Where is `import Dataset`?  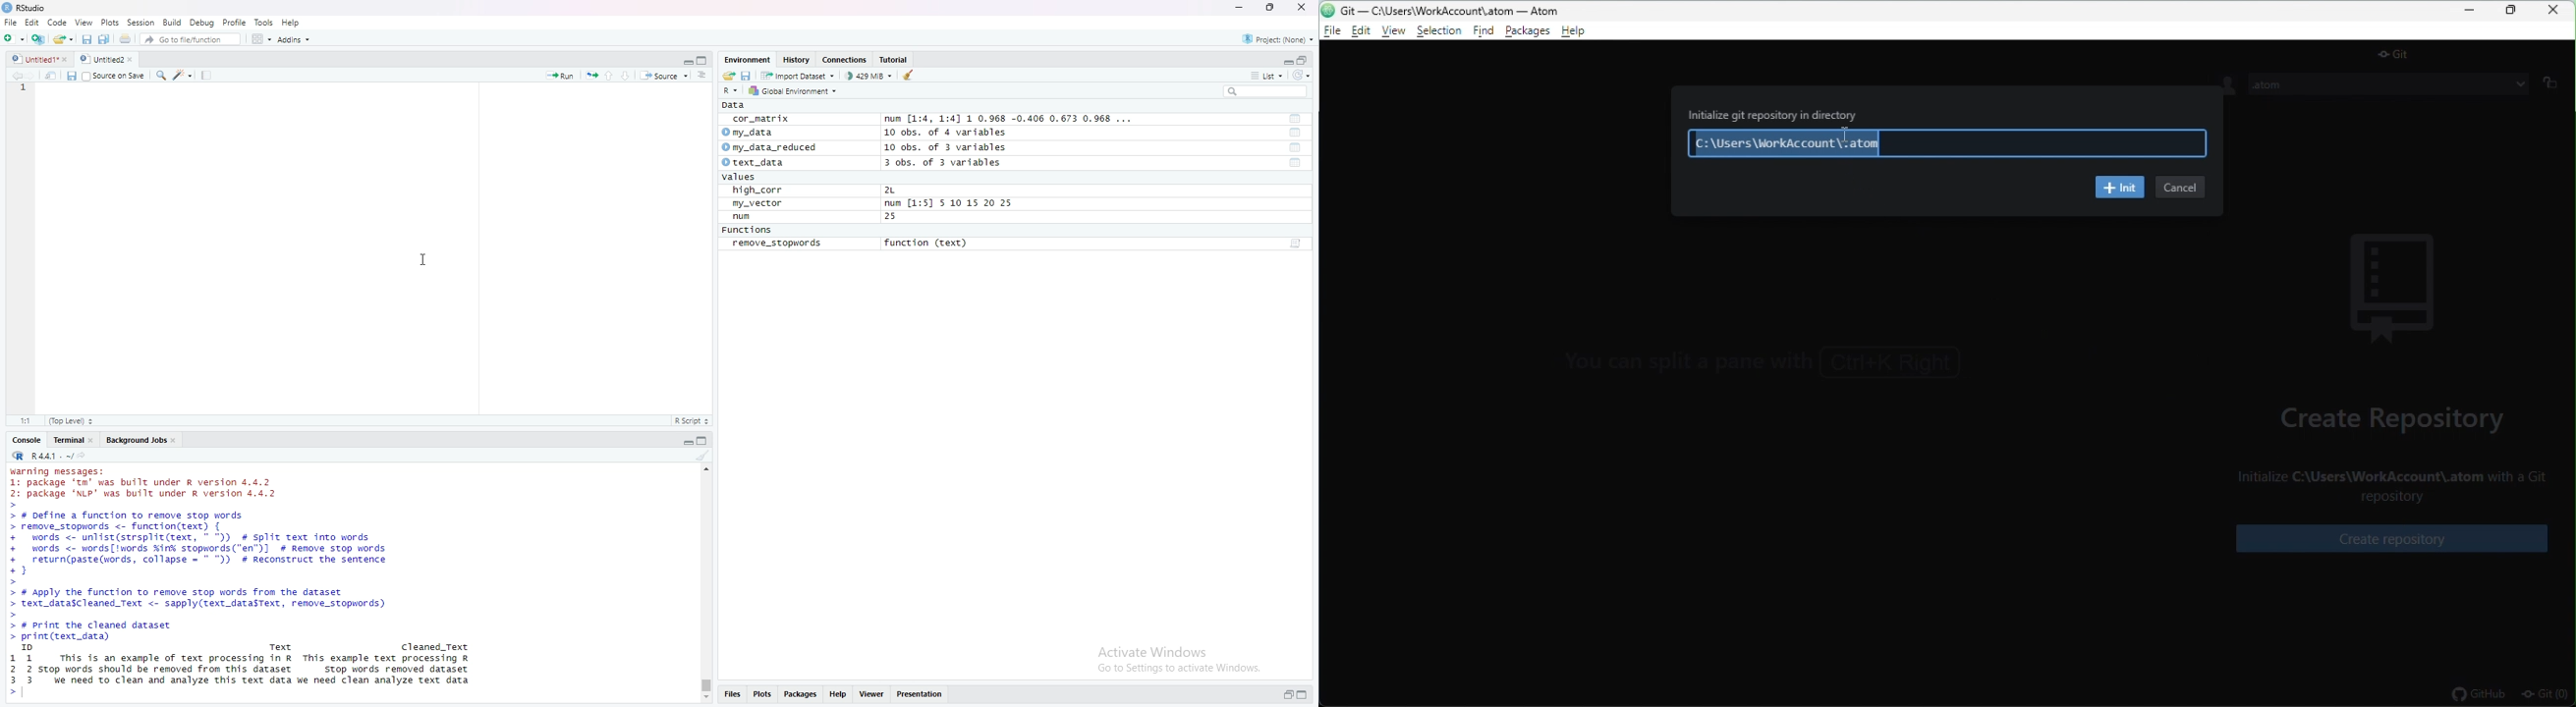 import Dataset is located at coordinates (800, 76).